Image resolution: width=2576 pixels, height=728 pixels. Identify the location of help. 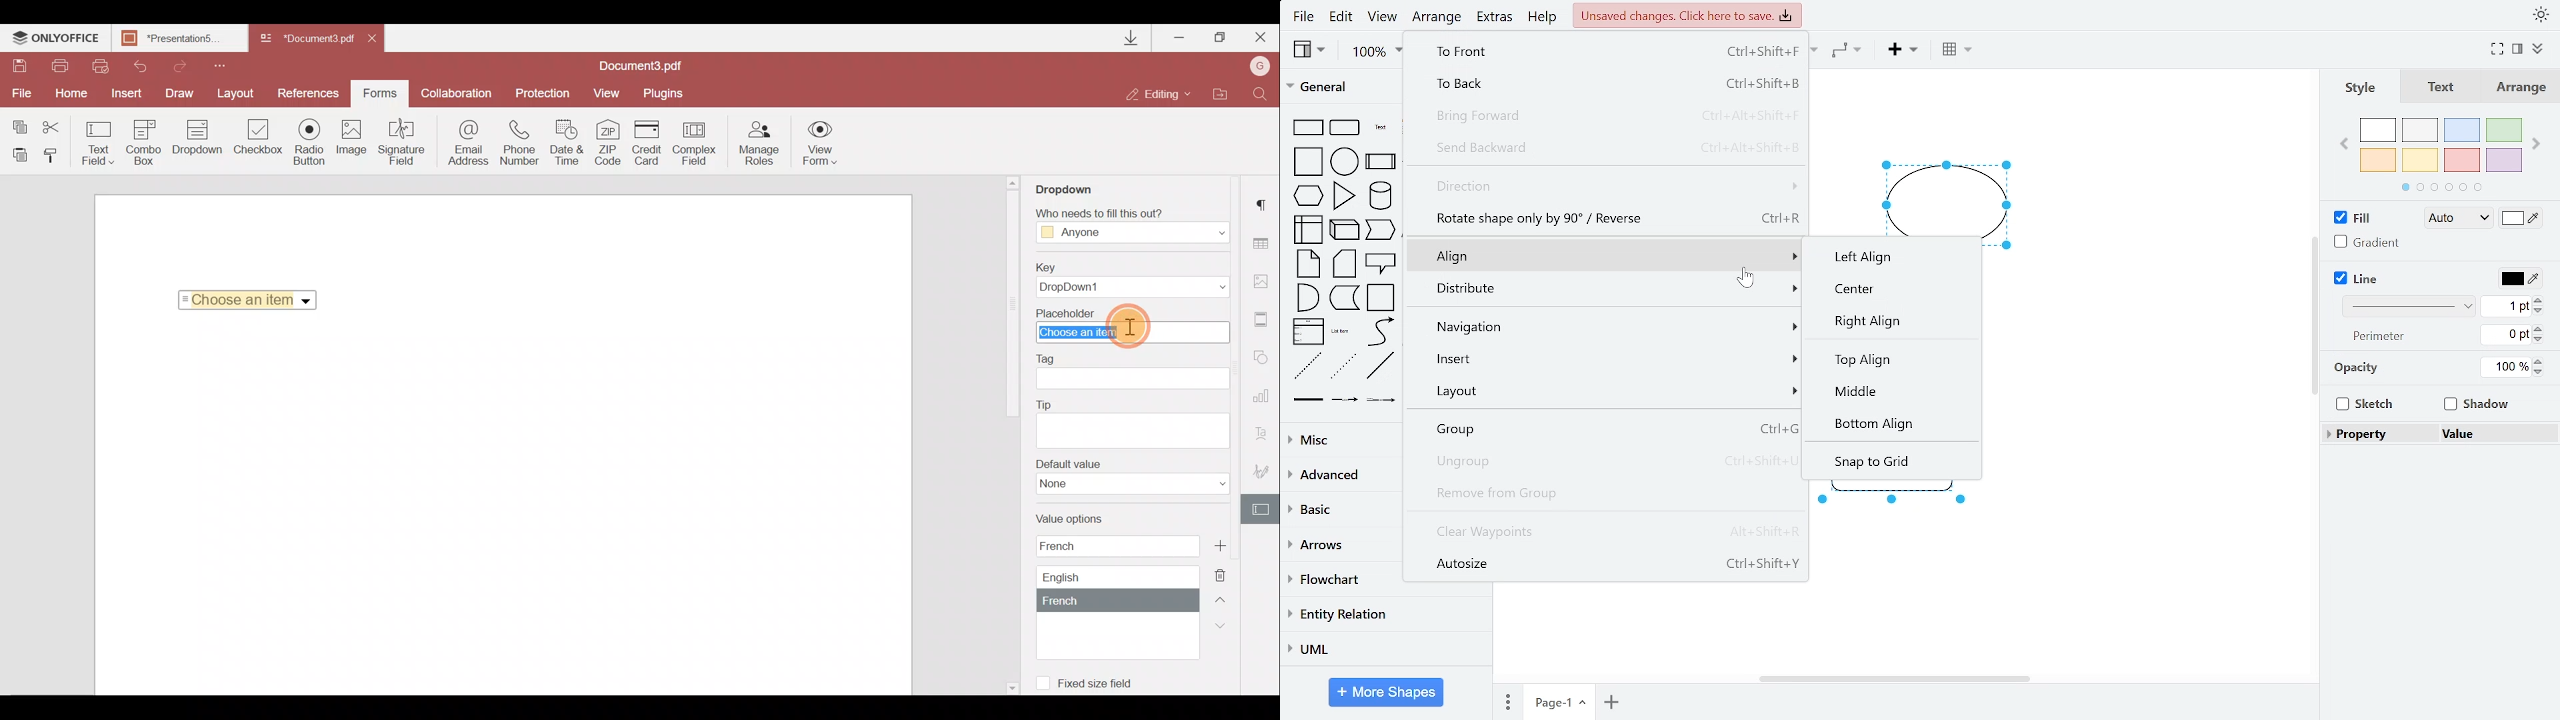
(1544, 19).